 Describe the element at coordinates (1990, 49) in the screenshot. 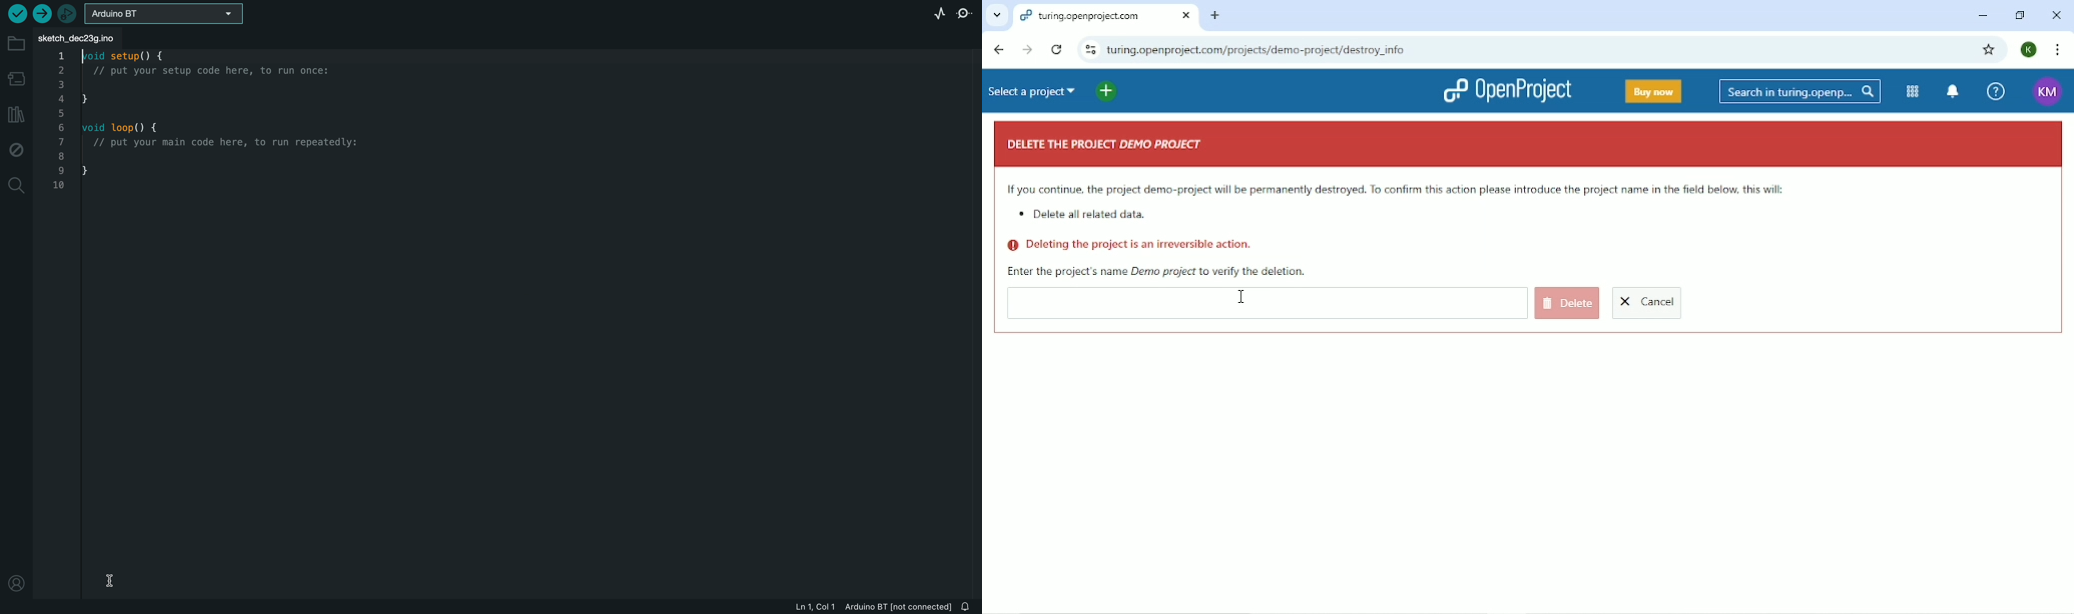

I see `Bookmark this tab` at that location.